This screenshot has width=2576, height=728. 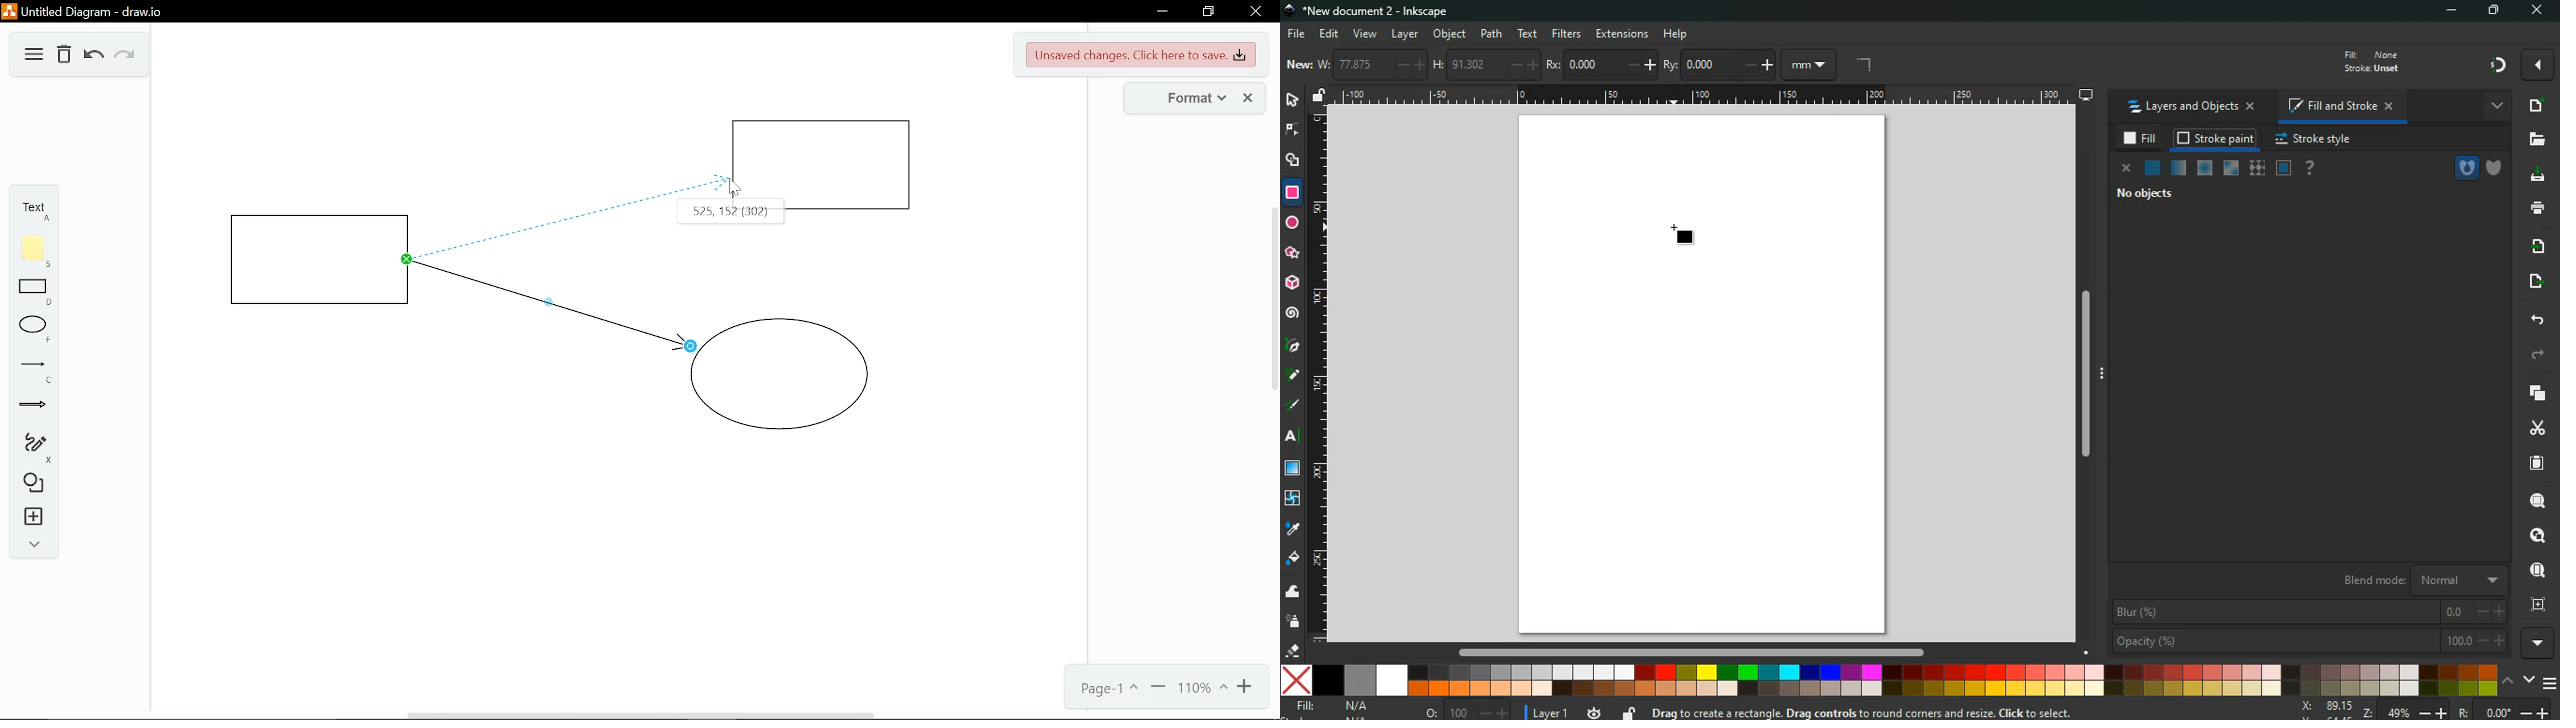 I want to click on mm, so click(x=1813, y=65).